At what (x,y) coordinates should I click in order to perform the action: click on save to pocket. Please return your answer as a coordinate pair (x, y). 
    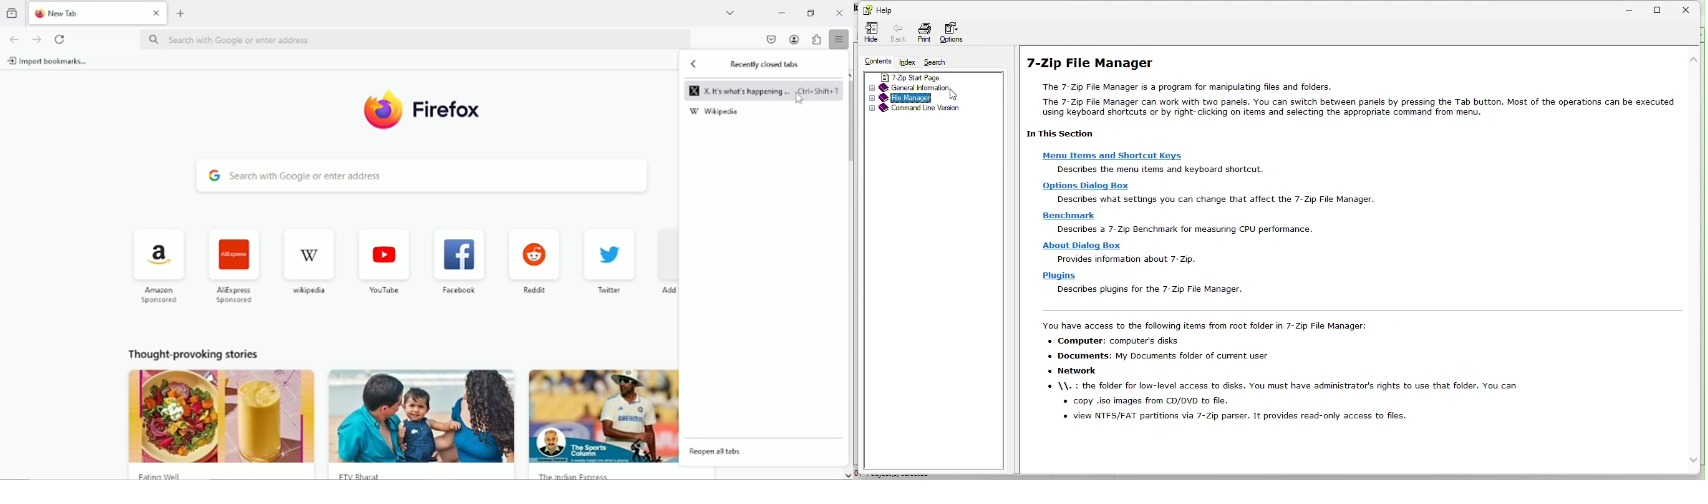
    Looking at the image, I should click on (770, 38).